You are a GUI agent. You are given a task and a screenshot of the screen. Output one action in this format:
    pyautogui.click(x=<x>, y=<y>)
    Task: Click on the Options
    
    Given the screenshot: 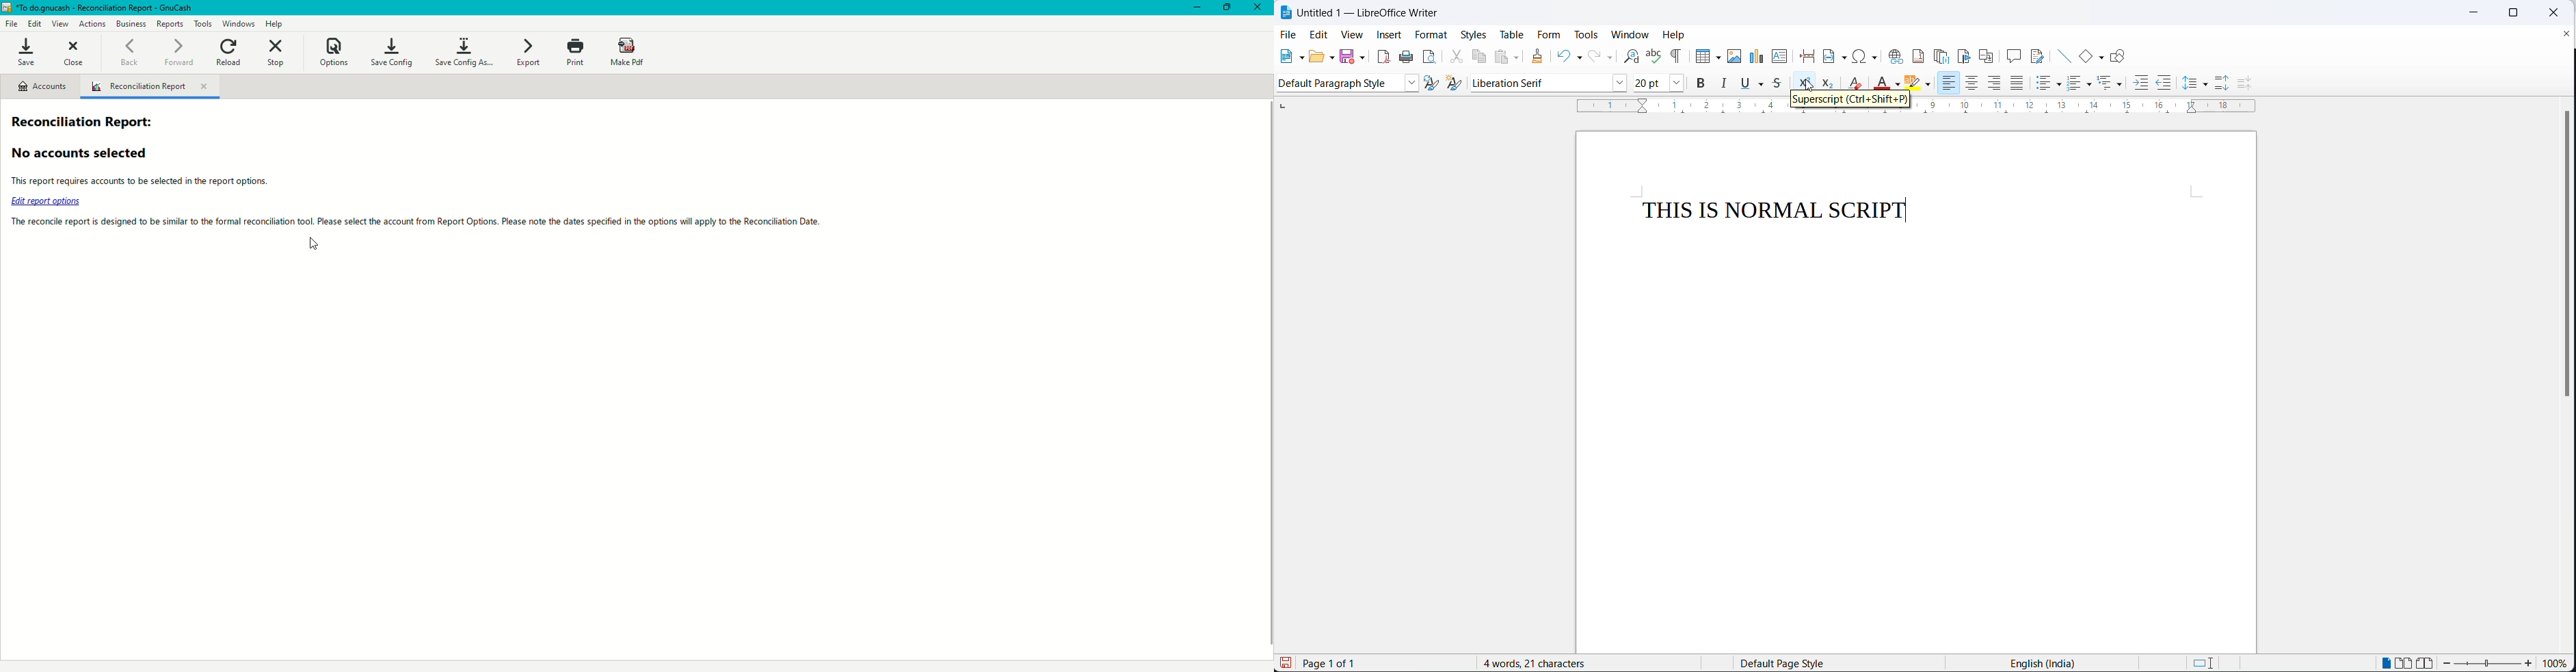 What is the action you would take?
    pyautogui.click(x=332, y=51)
    